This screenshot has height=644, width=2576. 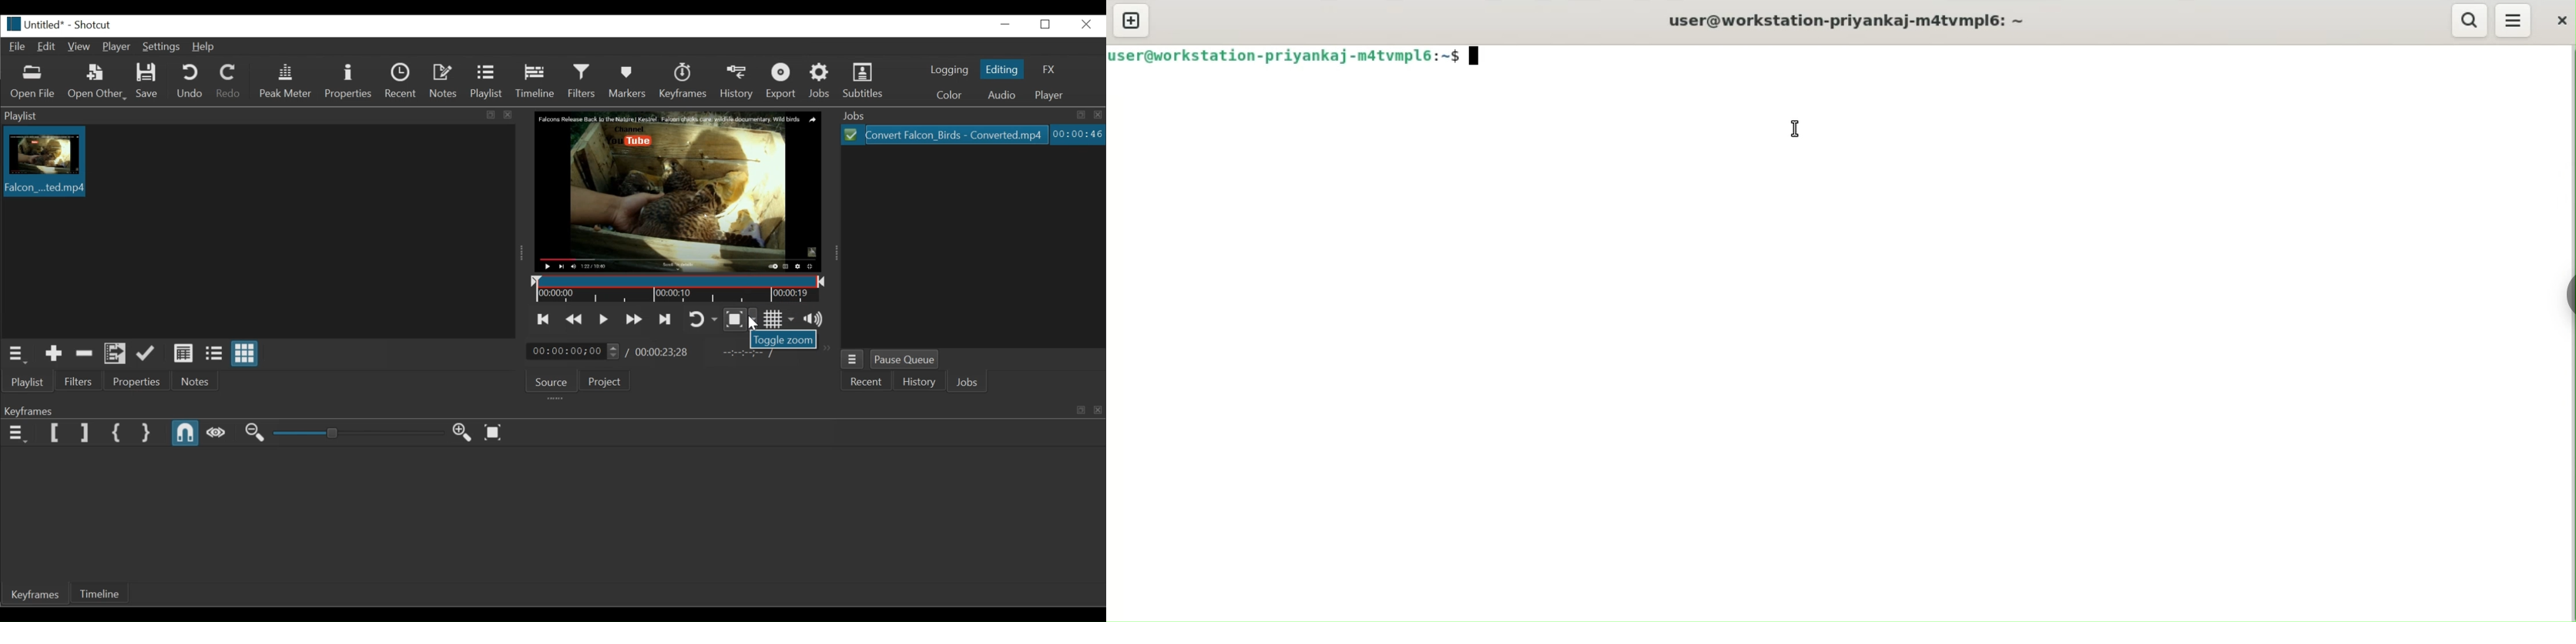 I want to click on Recent, so click(x=863, y=381).